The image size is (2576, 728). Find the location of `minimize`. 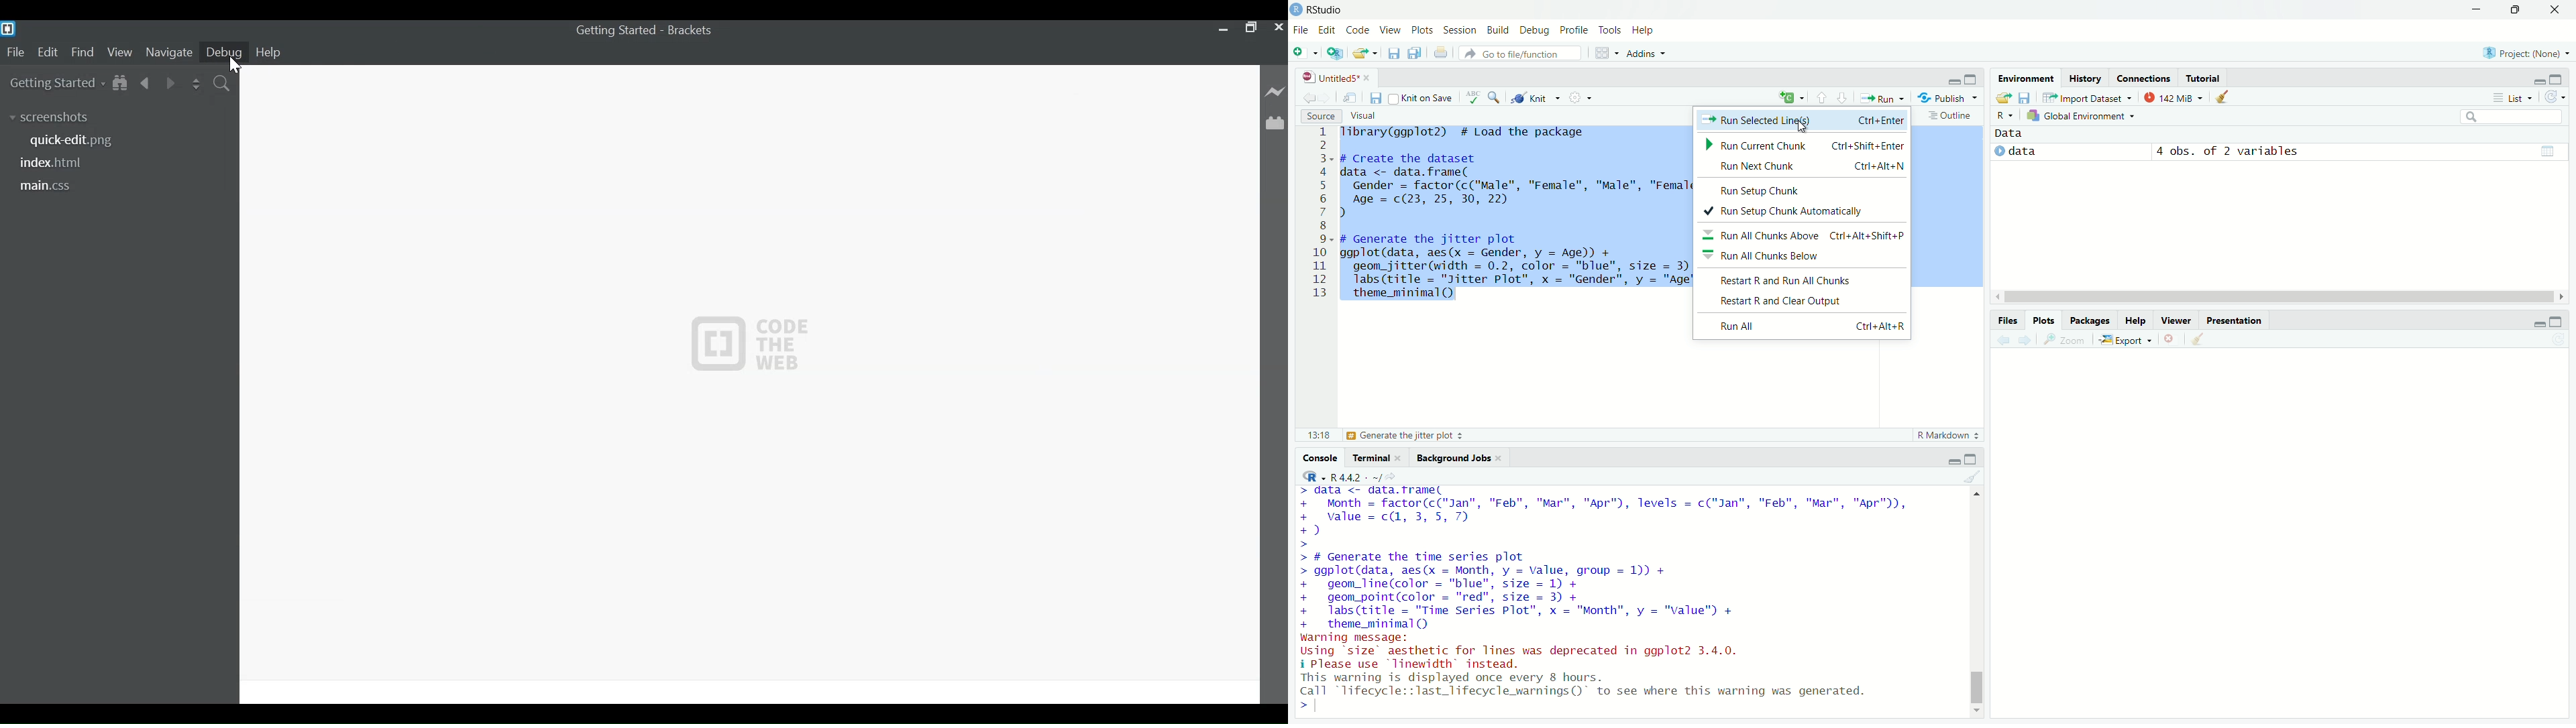

minimize is located at coordinates (2475, 8).